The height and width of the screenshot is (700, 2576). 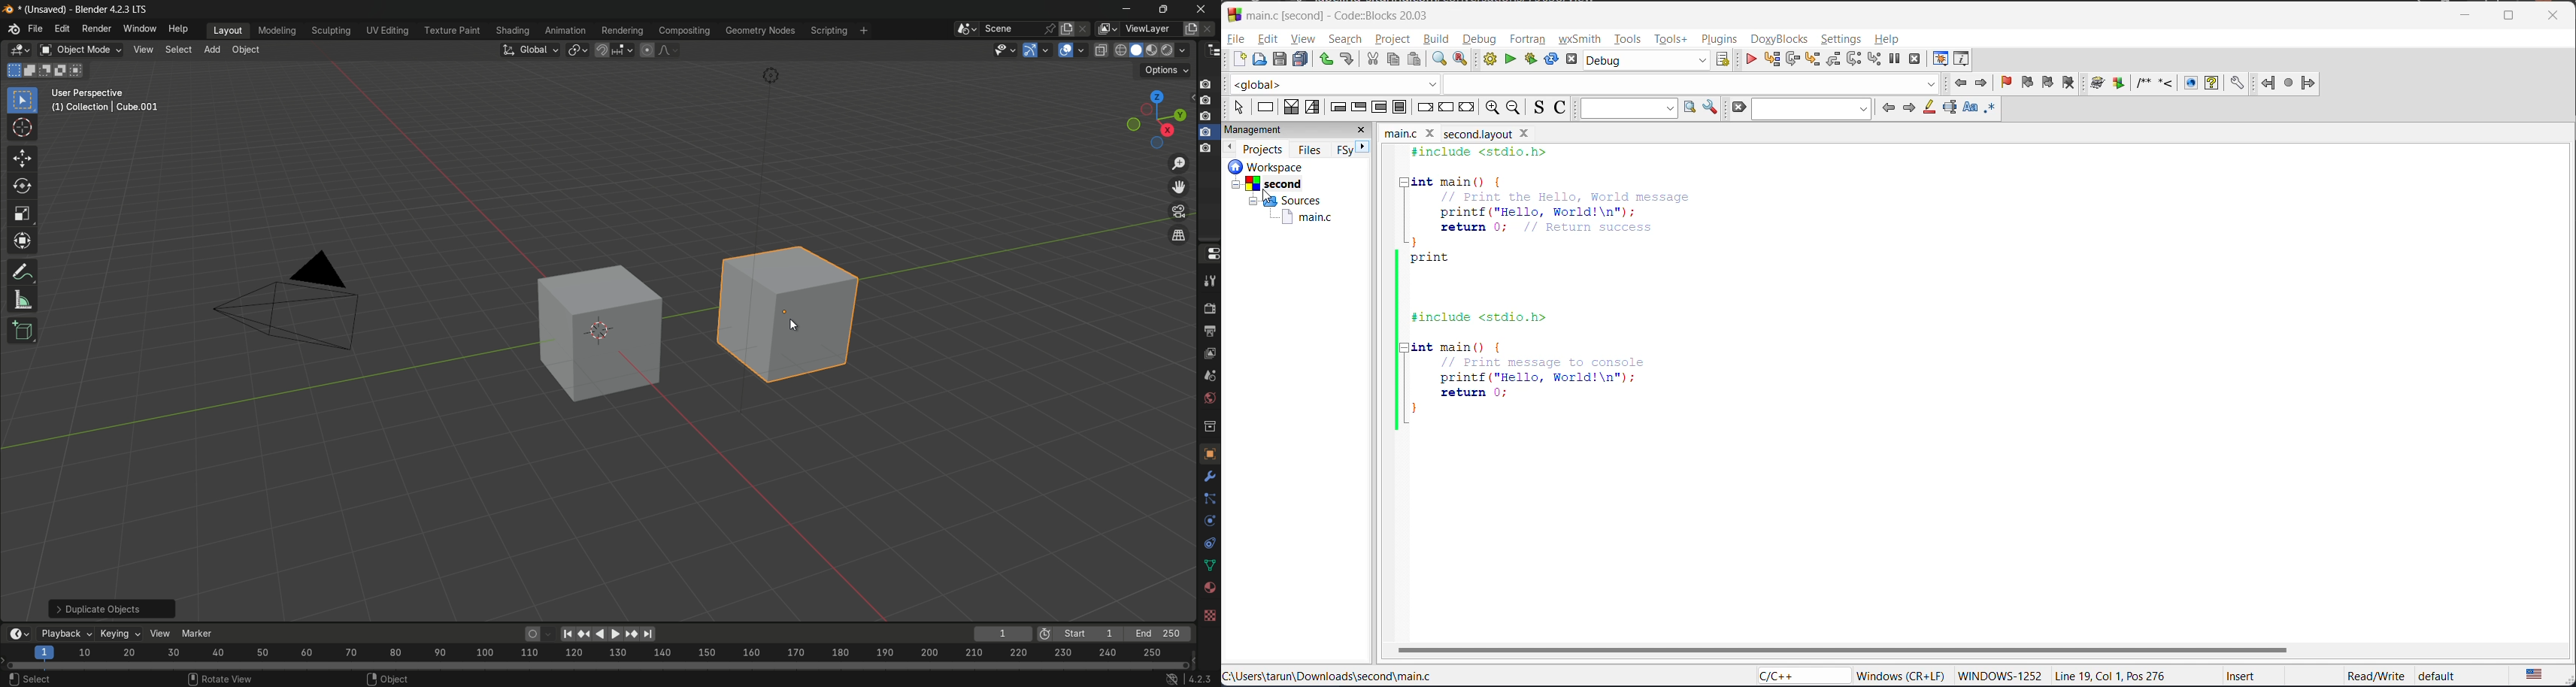 What do you see at coordinates (1916, 59) in the screenshot?
I see `stop debugger` at bounding box center [1916, 59].